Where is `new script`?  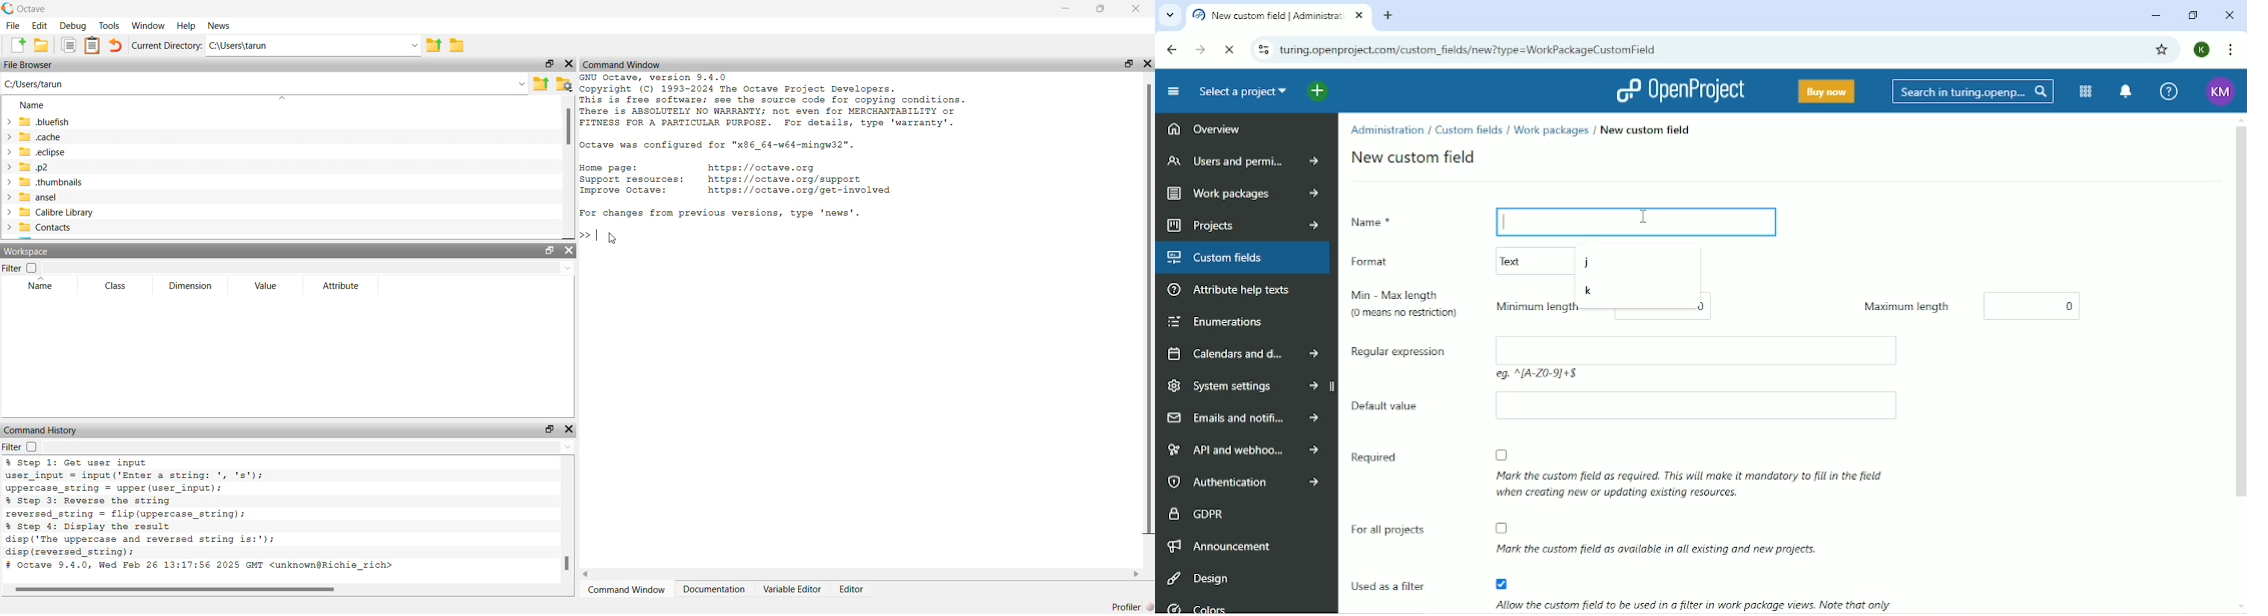
new script is located at coordinates (15, 46).